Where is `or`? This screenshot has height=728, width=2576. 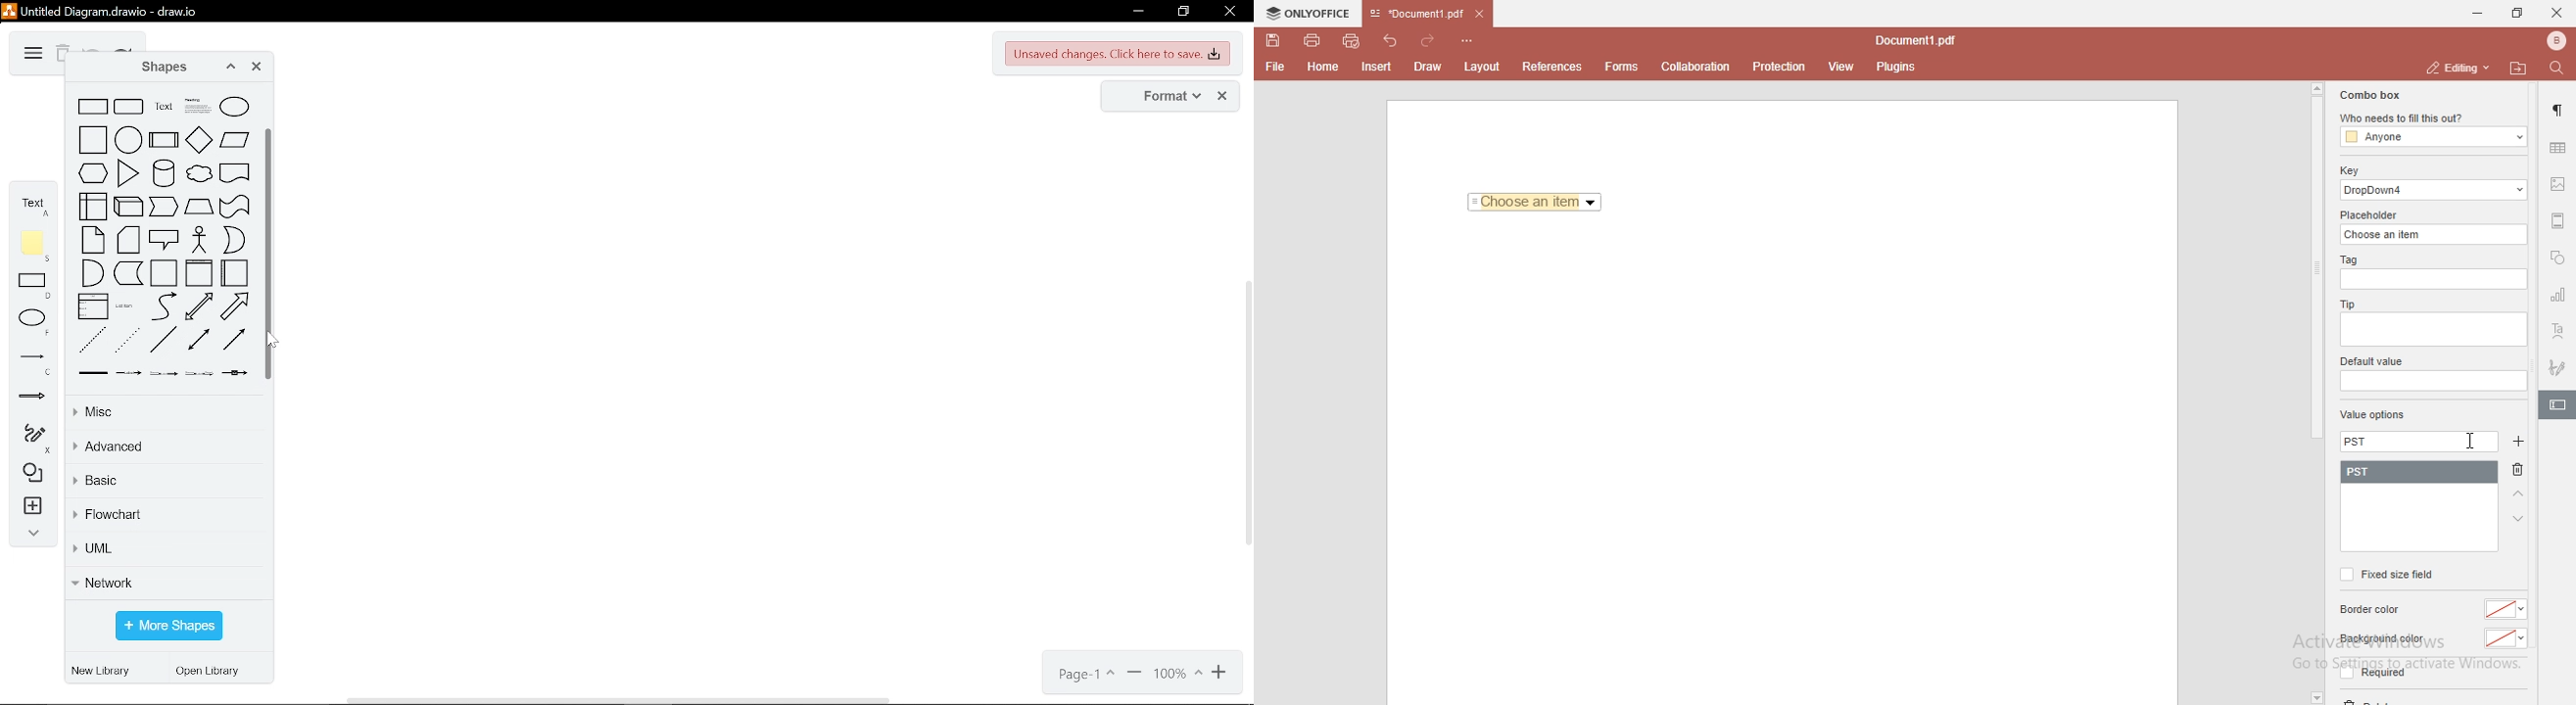 or is located at coordinates (234, 240).